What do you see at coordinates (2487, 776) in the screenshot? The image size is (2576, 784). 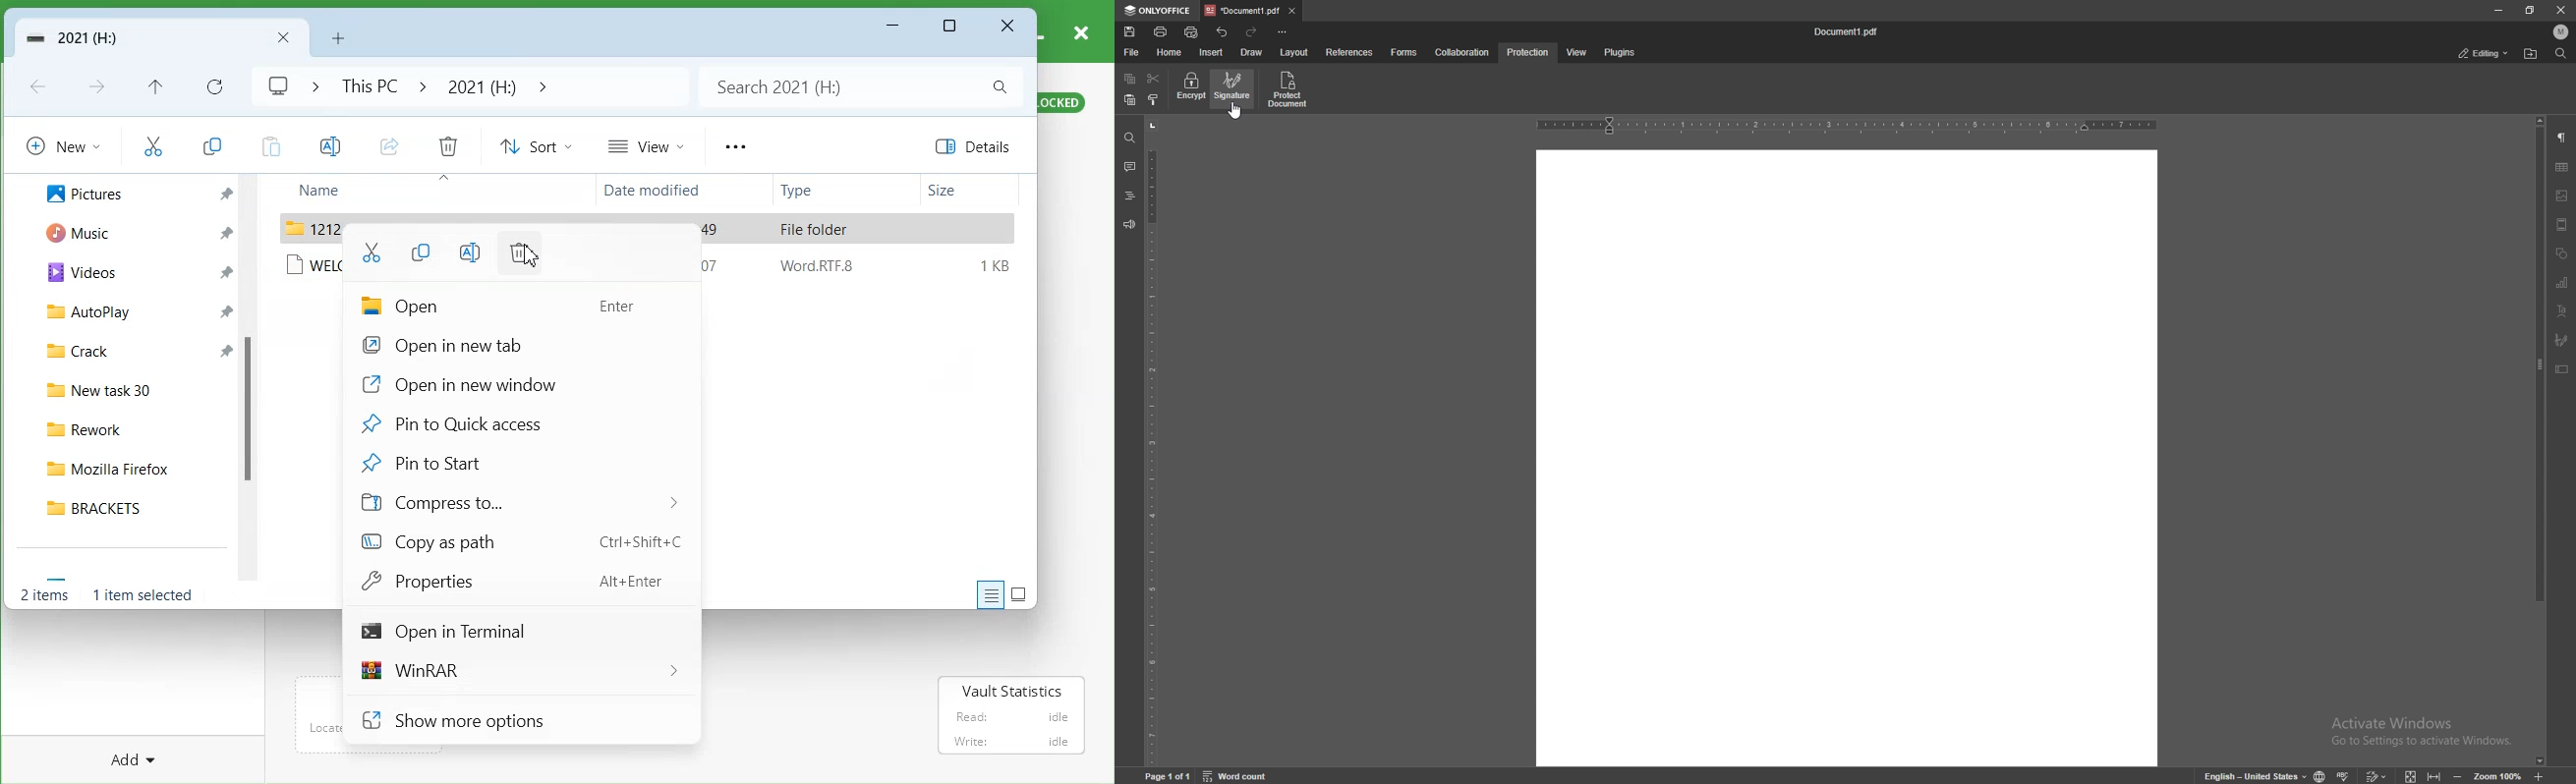 I see `zoom` at bounding box center [2487, 776].